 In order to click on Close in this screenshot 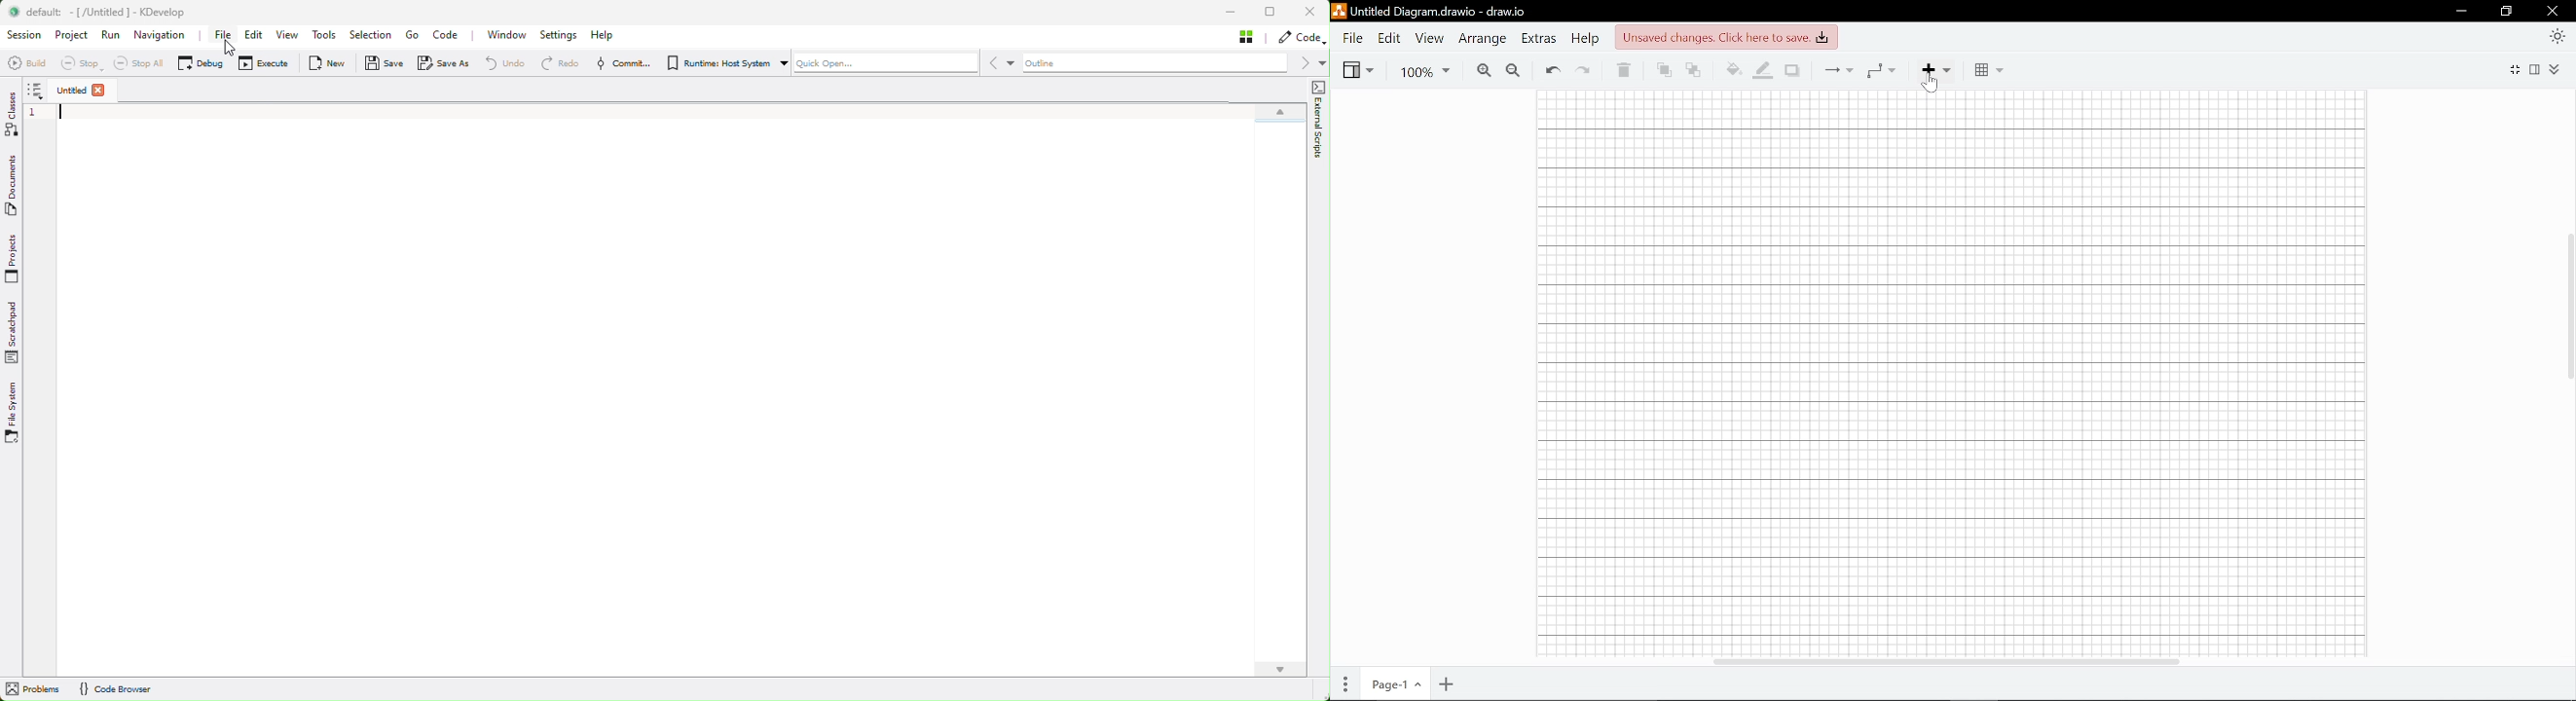, I will do `click(2552, 11)`.